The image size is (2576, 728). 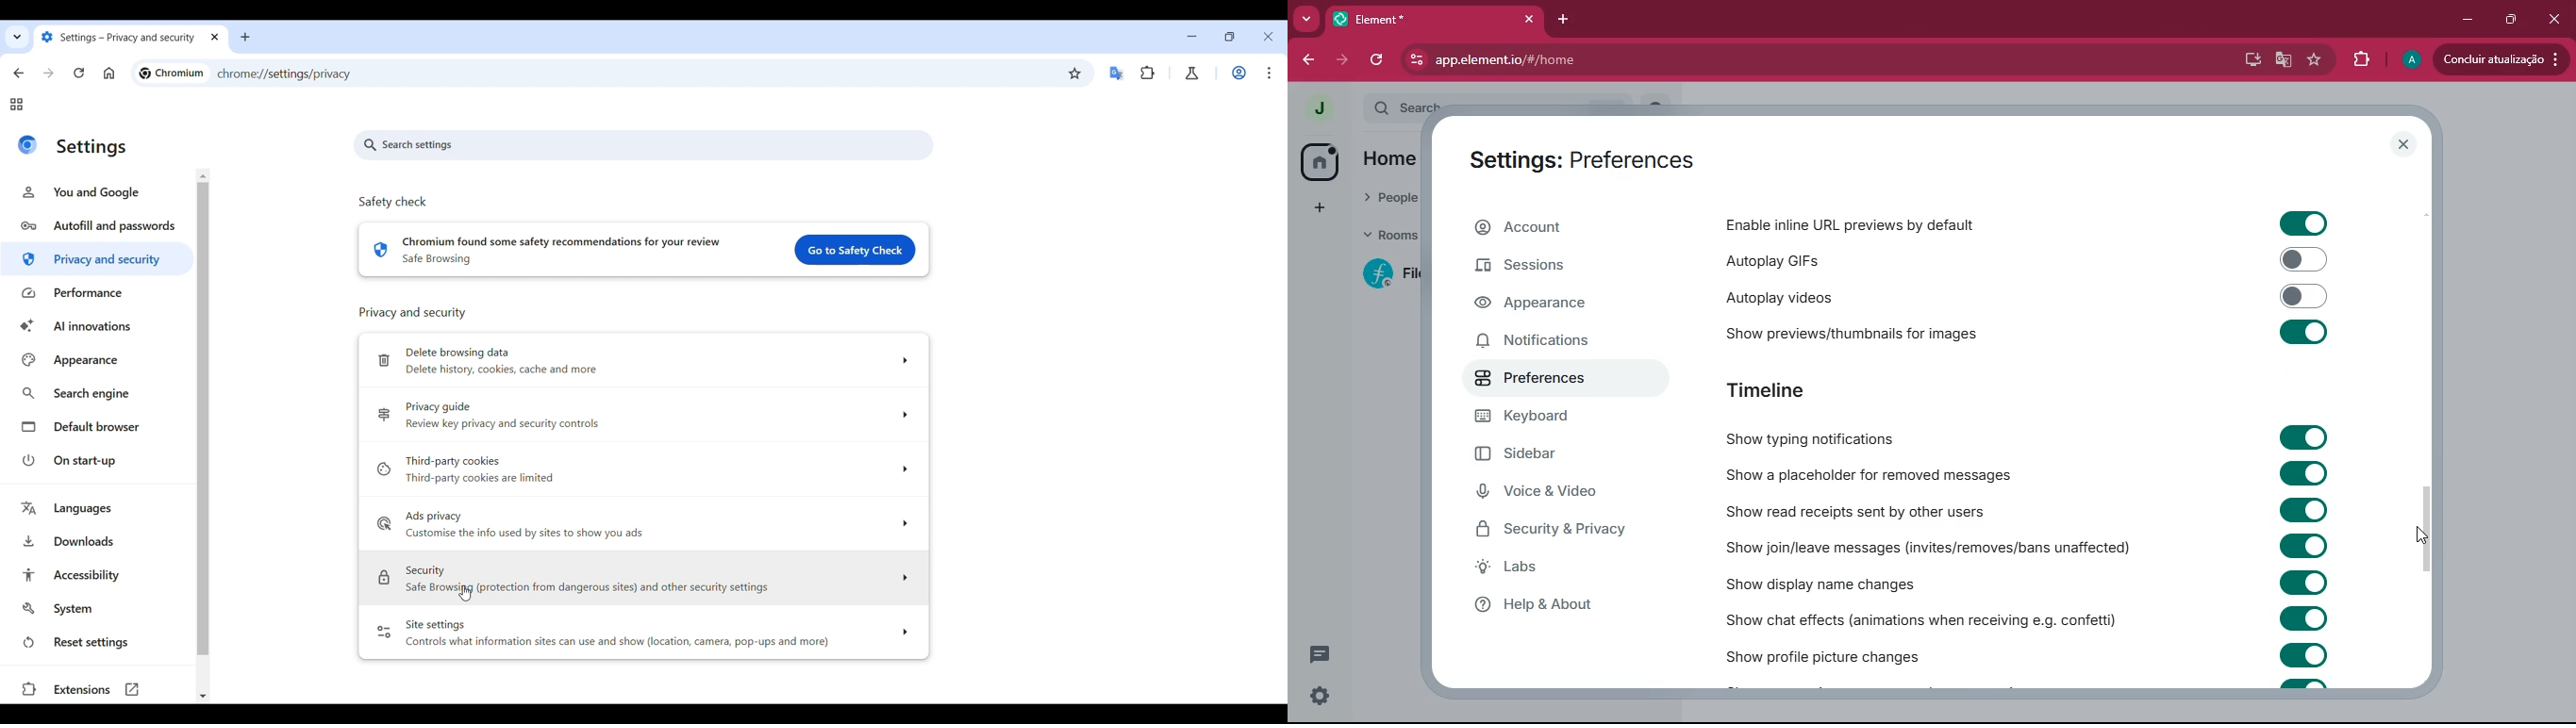 What do you see at coordinates (2428, 524) in the screenshot?
I see `scroll bar` at bounding box center [2428, 524].